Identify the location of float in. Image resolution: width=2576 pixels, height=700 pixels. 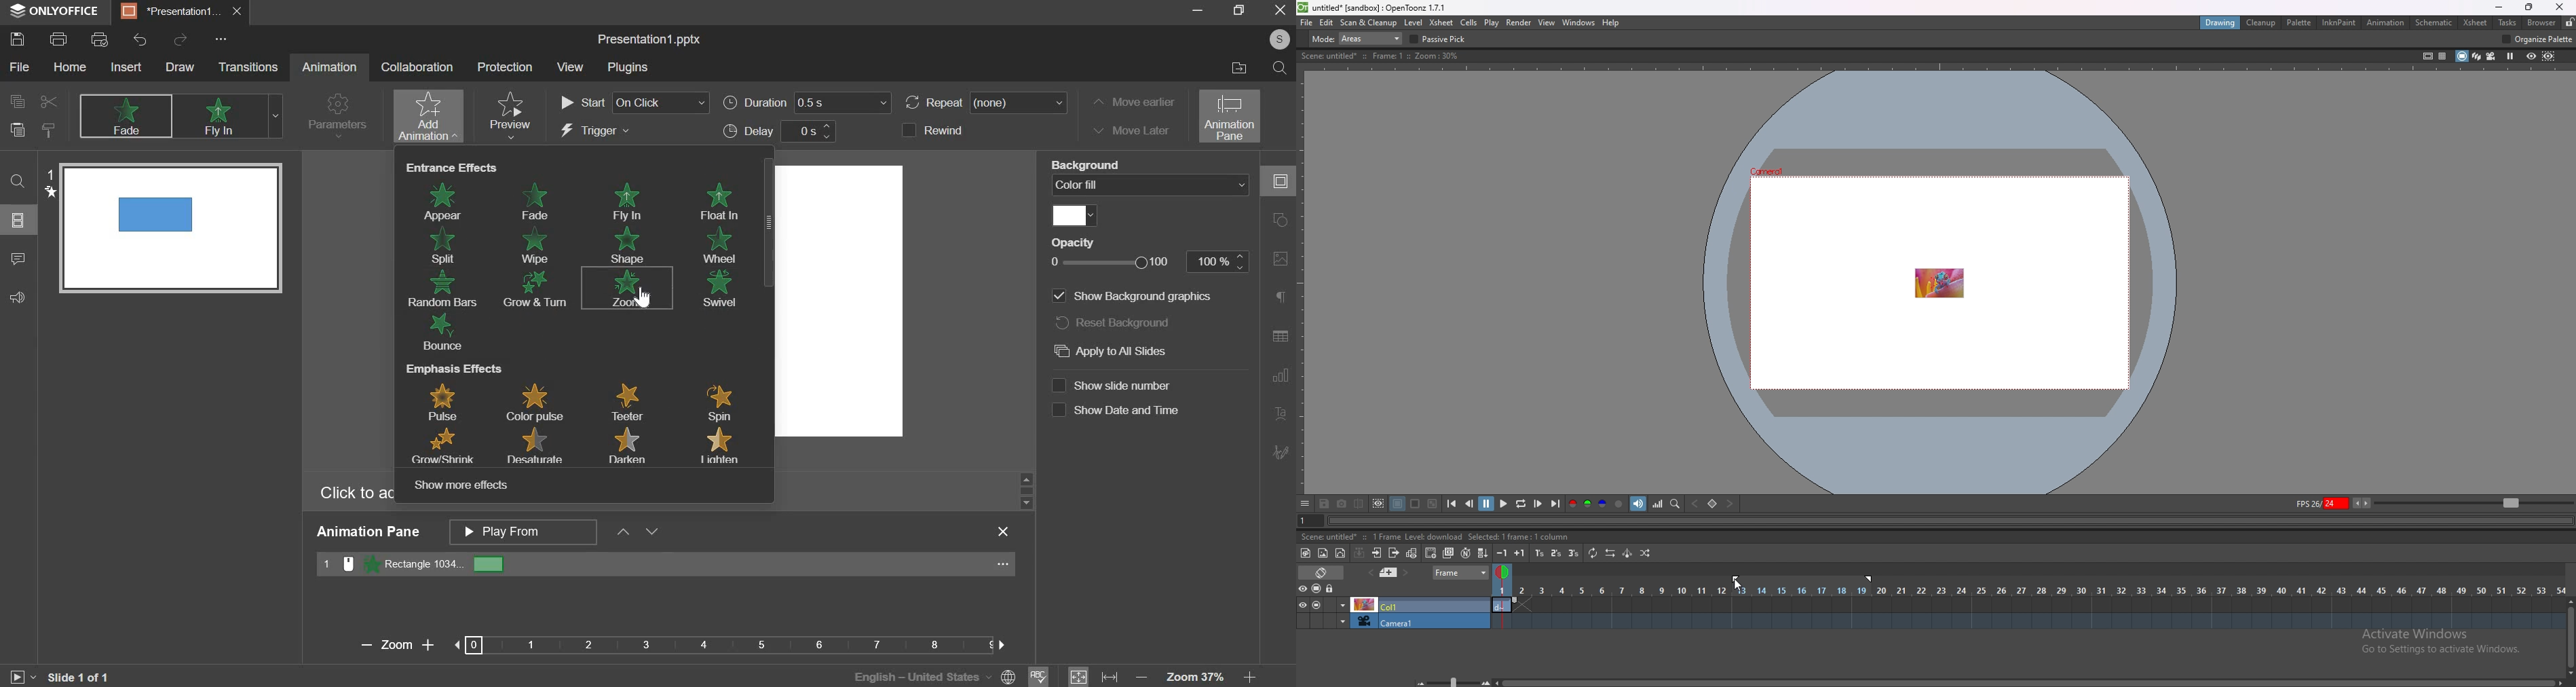
(722, 201).